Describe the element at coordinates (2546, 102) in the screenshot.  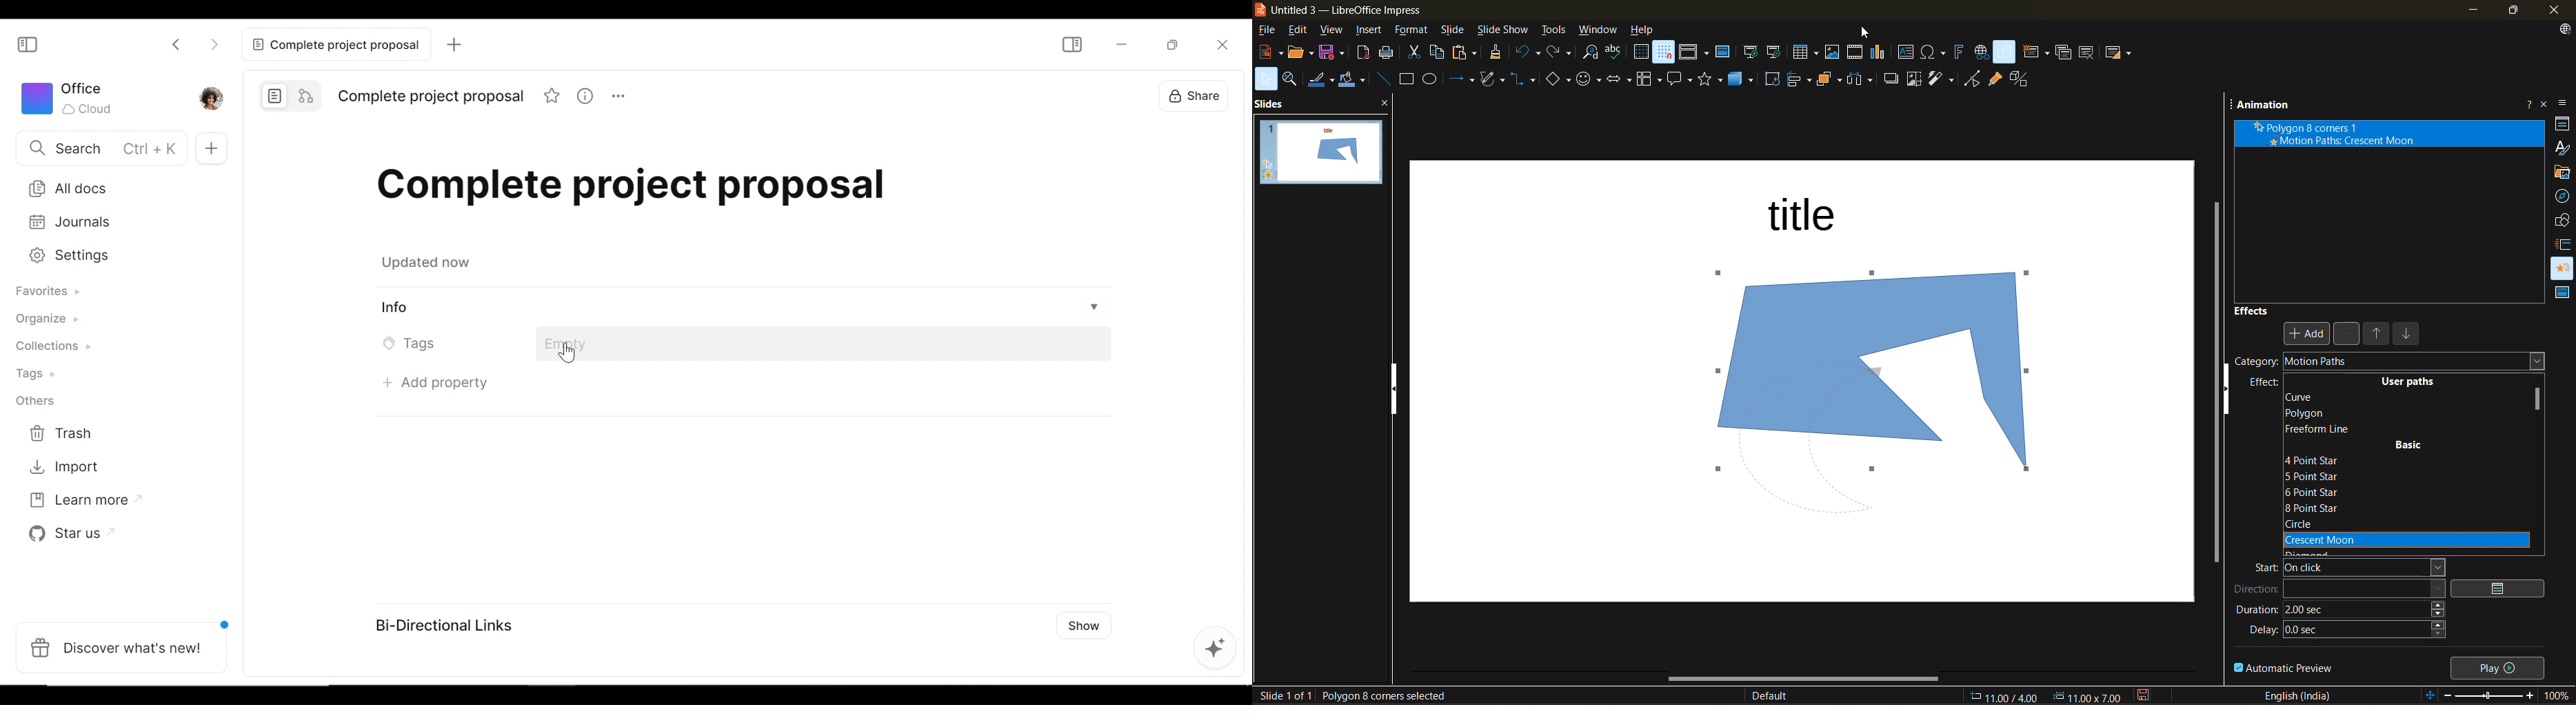
I see `close sidebar deck` at that location.